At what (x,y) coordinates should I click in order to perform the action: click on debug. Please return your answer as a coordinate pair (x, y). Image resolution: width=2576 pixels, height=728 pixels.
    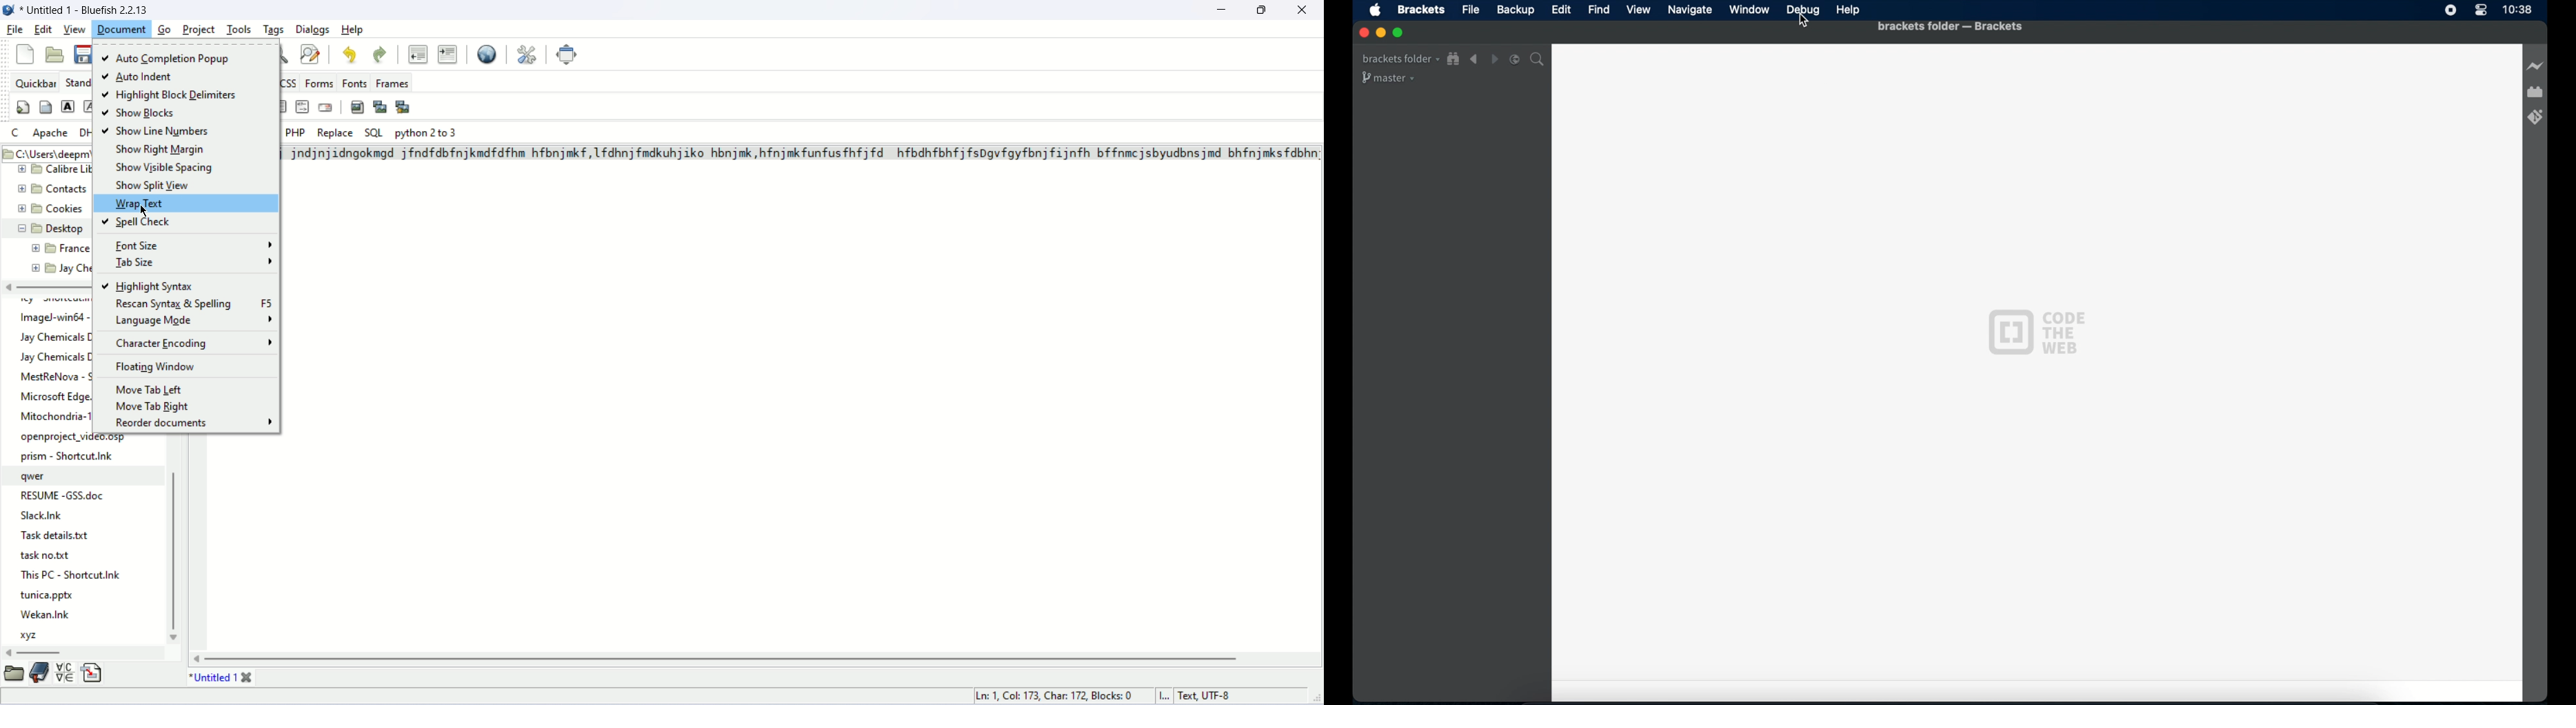
    Looking at the image, I should click on (1803, 10).